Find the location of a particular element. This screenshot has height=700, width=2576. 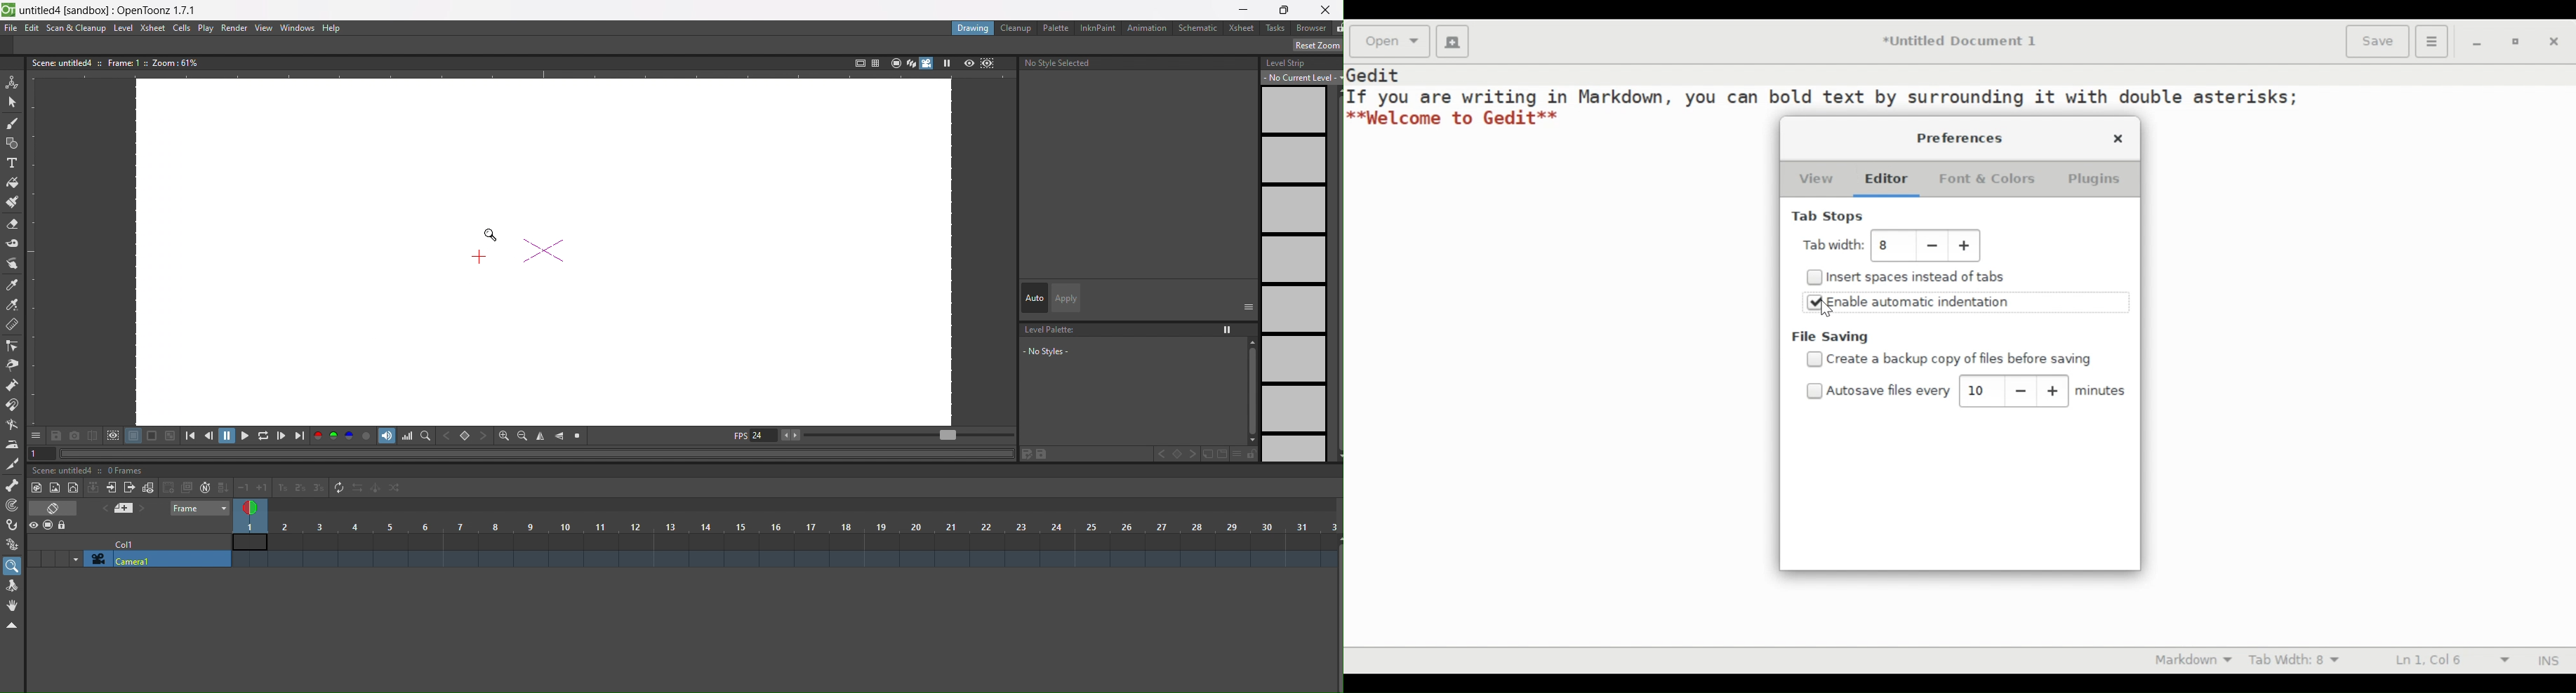

icon is located at coordinates (55, 509).